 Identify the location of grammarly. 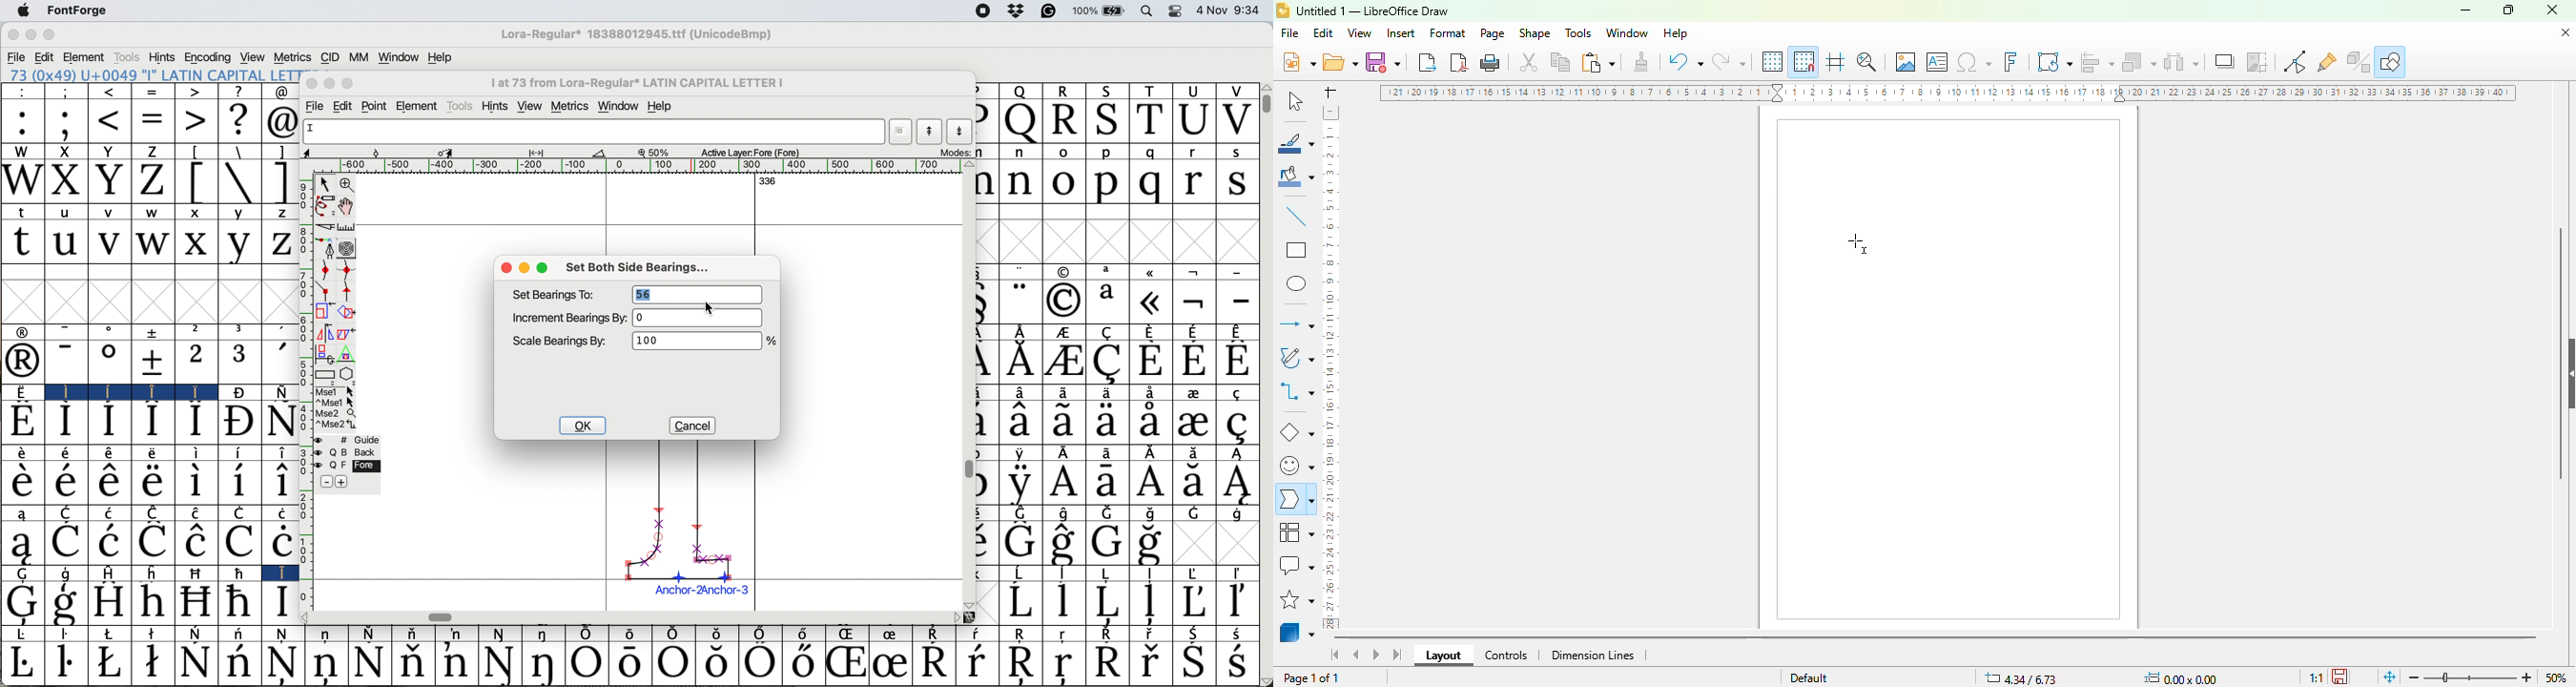
(1053, 12).